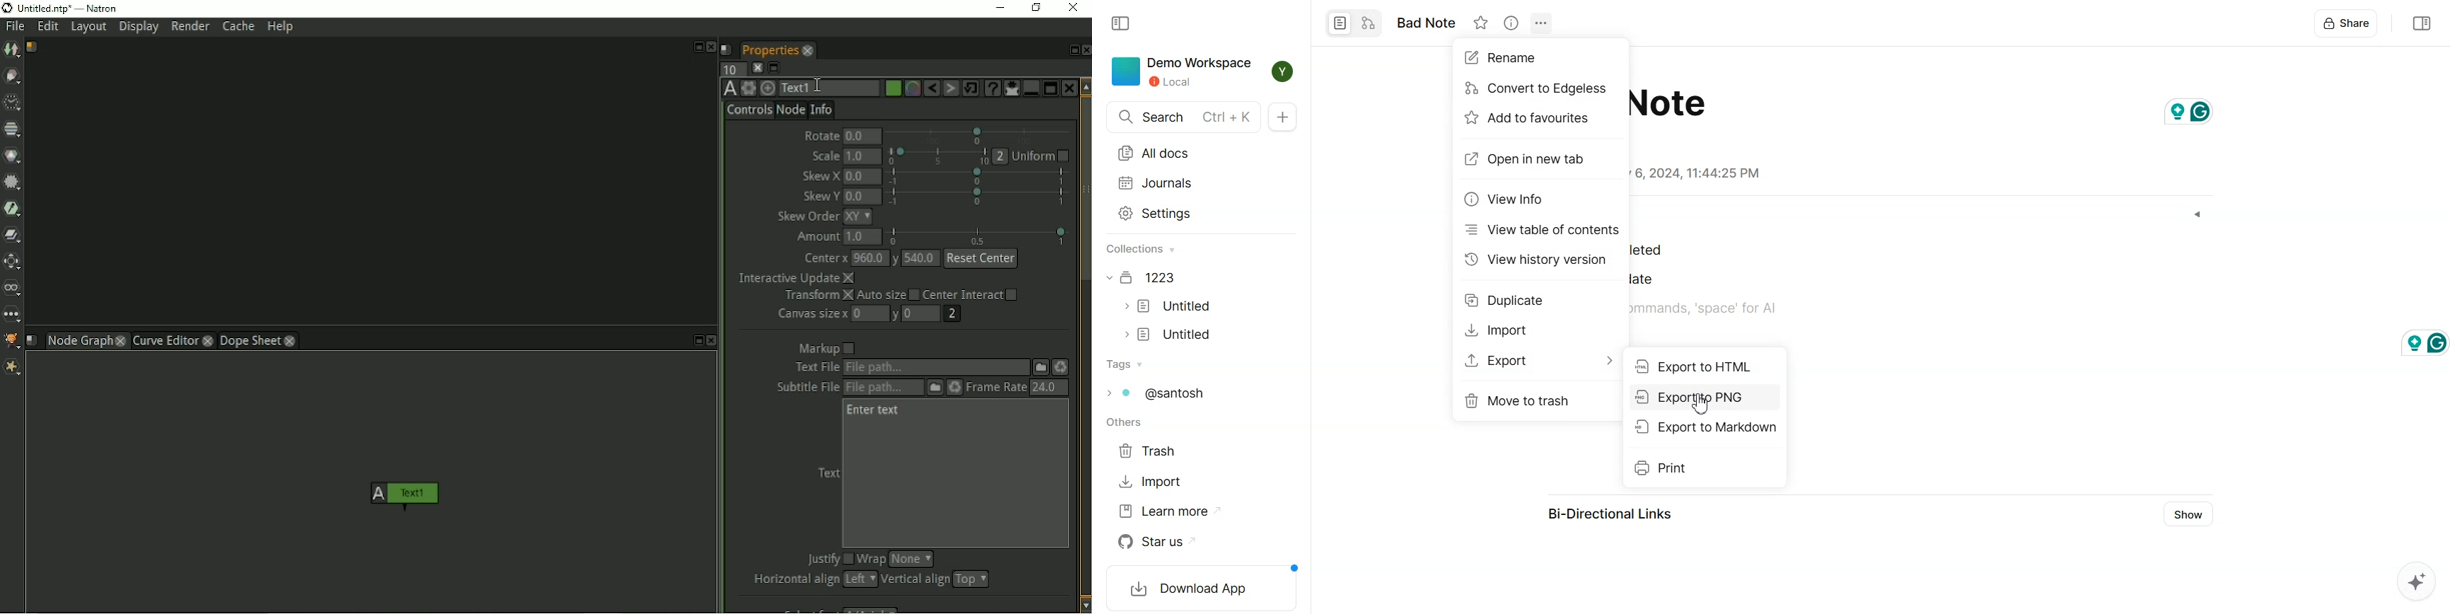  What do you see at coordinates (1151, 451) in the screenshot?
I see `Trash` at bounding box center [1151, 451].